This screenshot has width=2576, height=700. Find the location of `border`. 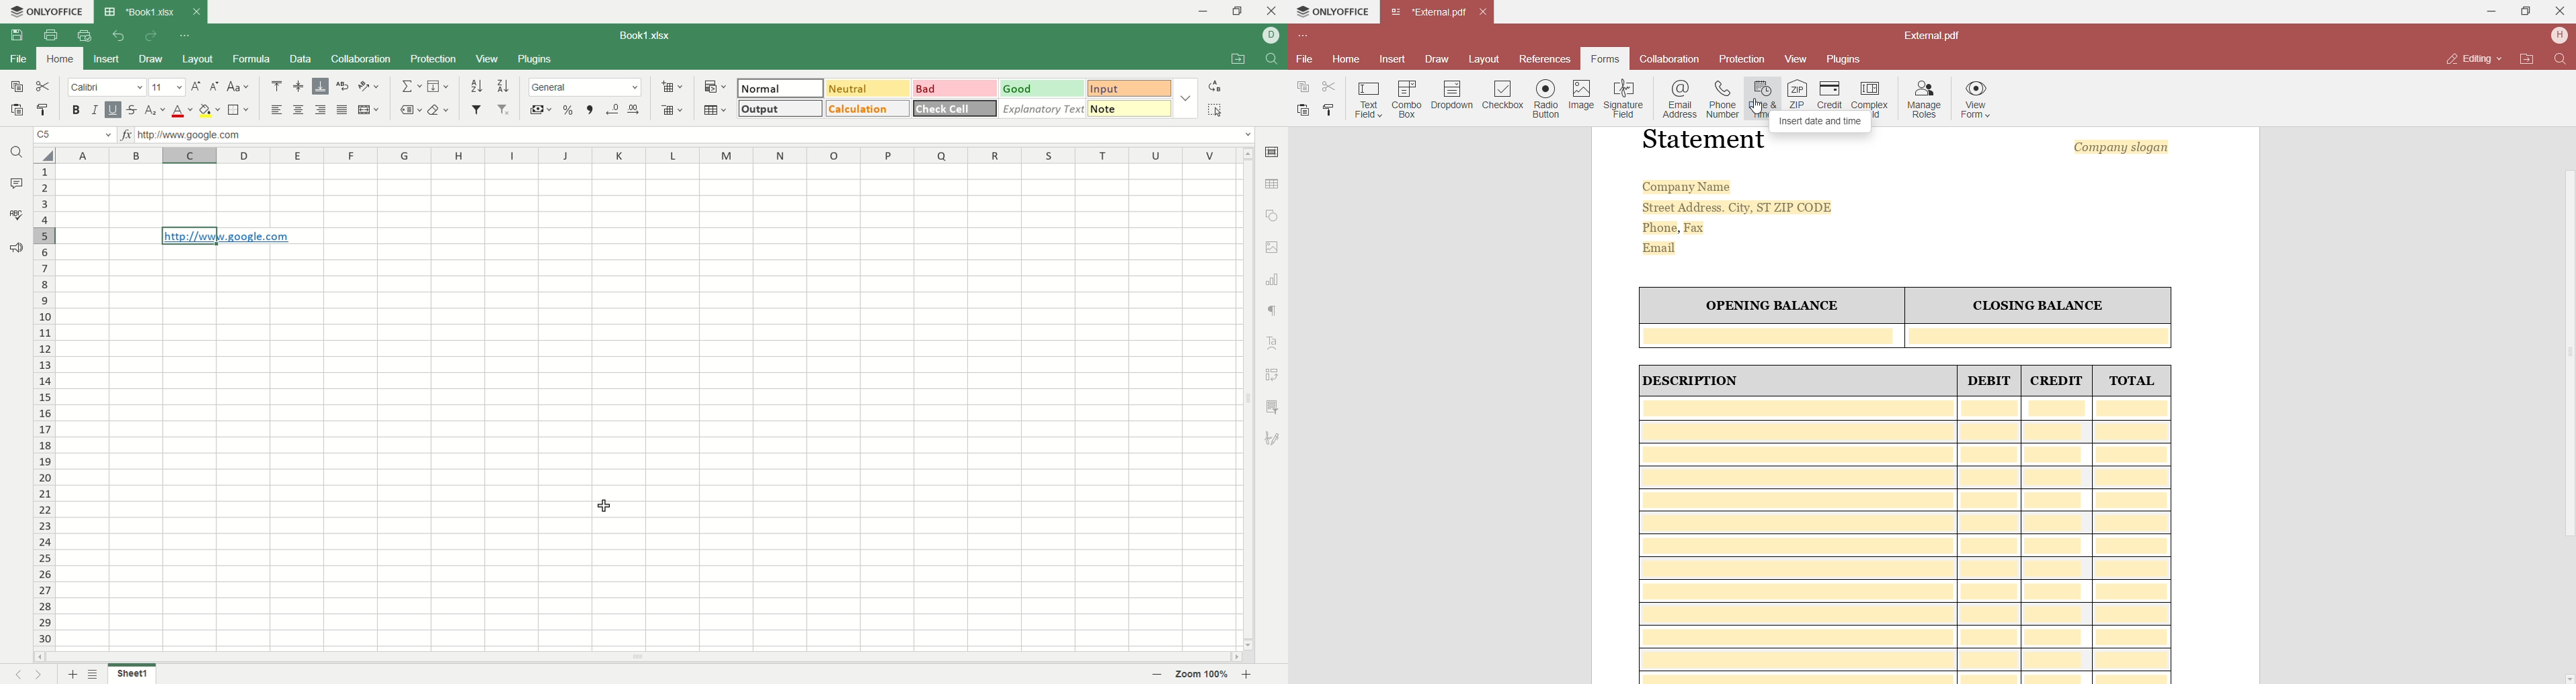

border is located at coordinates (239, 111).